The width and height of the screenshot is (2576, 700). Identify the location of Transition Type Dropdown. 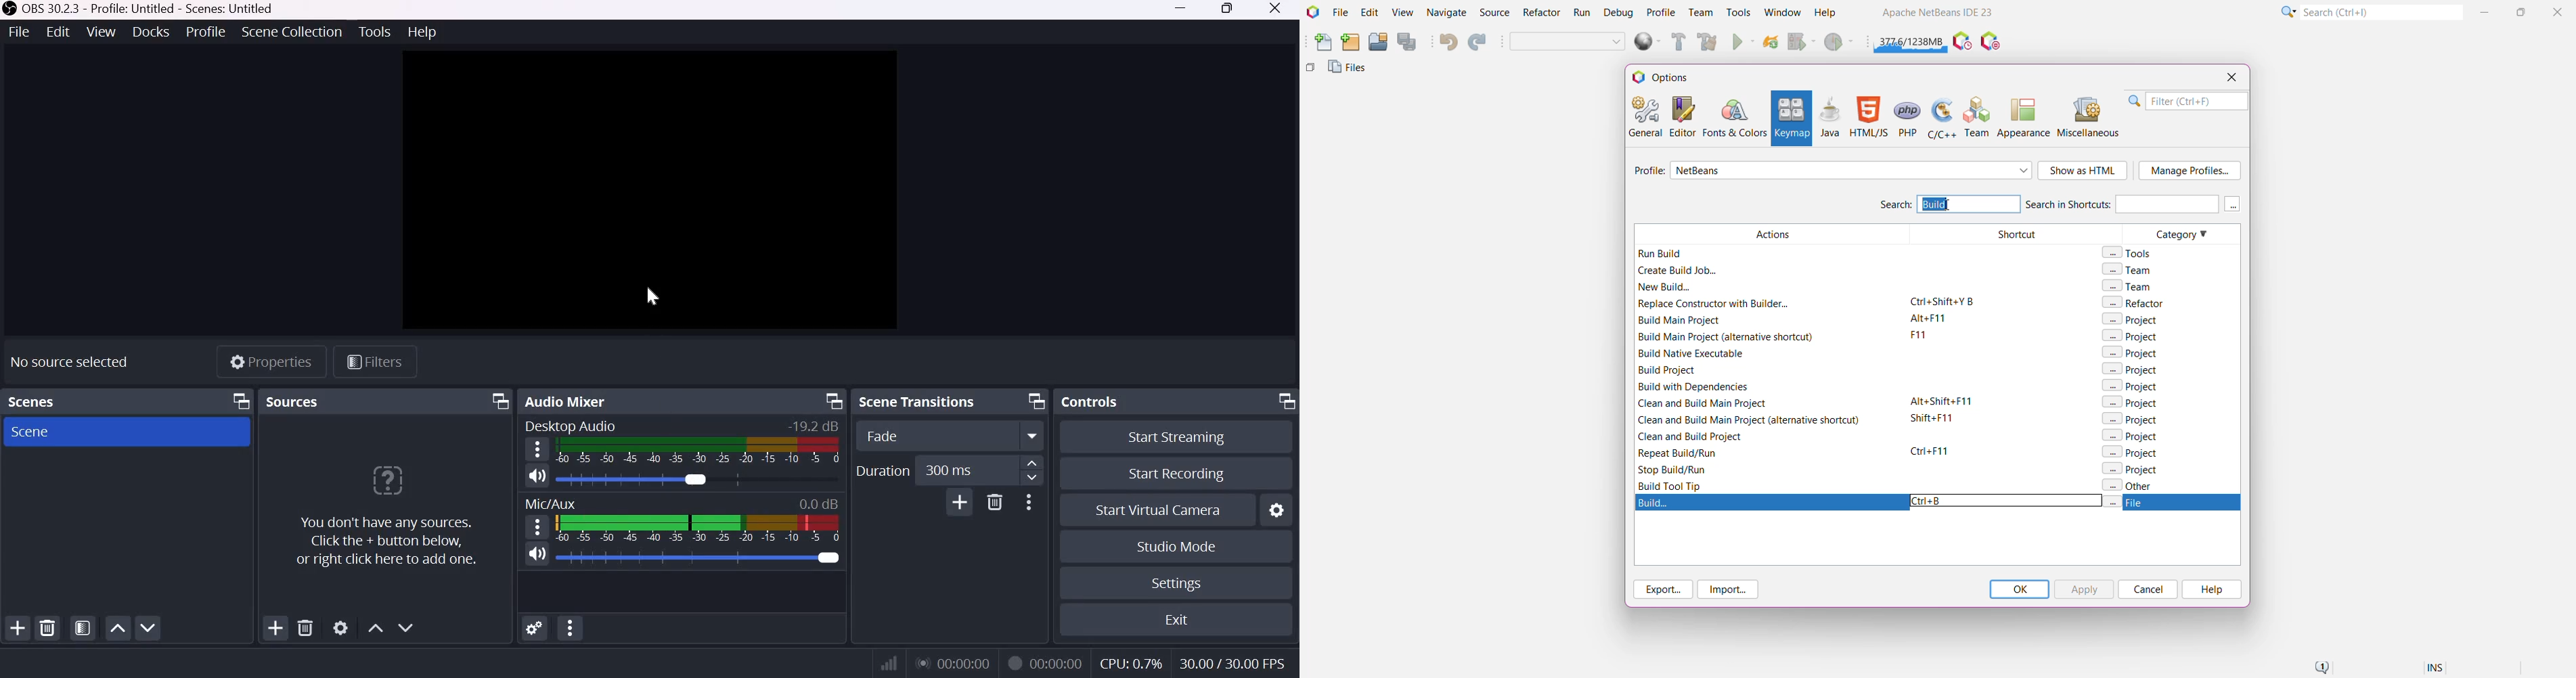
(936, 435).